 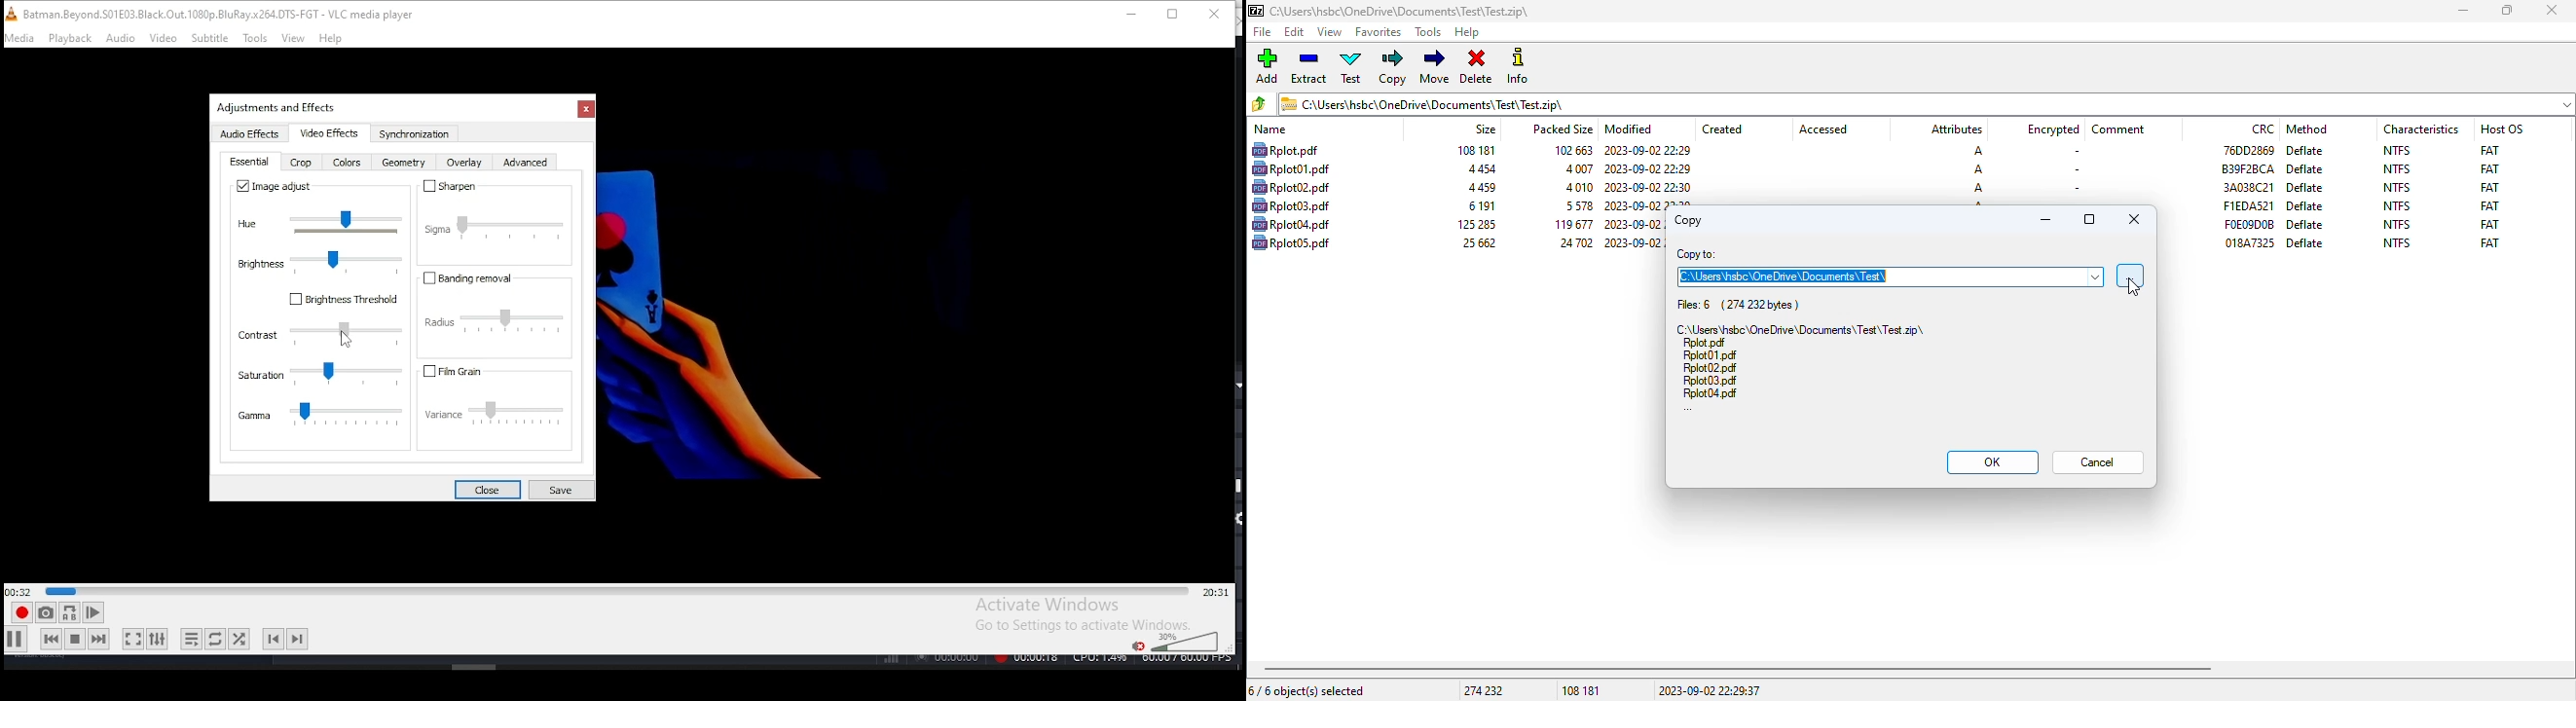 What do you see at coordinates (786, 310) in the screenshot?
I see `` at bounding box center [786, 310].